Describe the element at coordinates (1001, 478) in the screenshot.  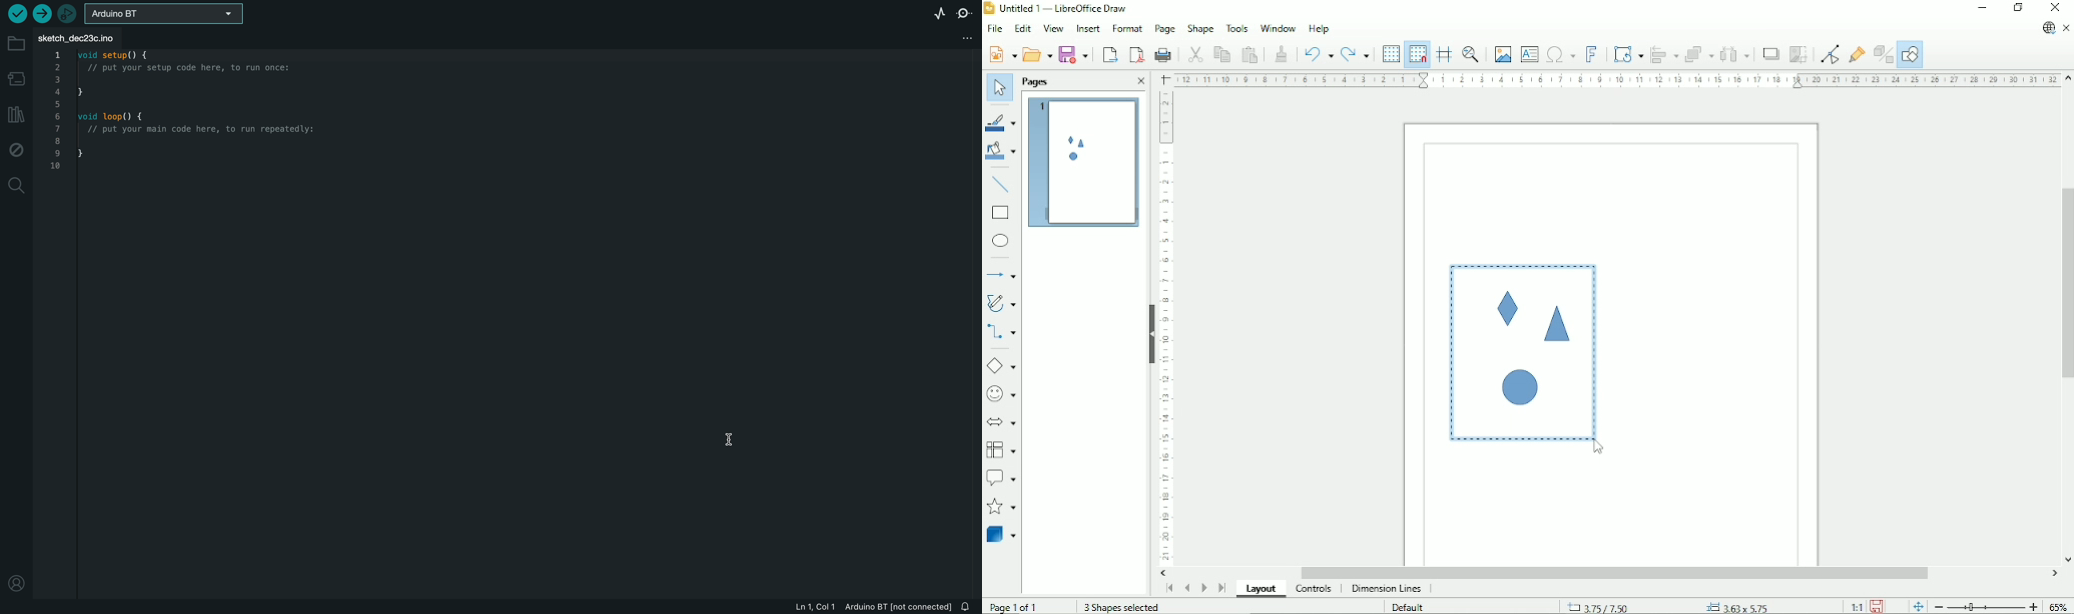
I see `Callout` at that location.